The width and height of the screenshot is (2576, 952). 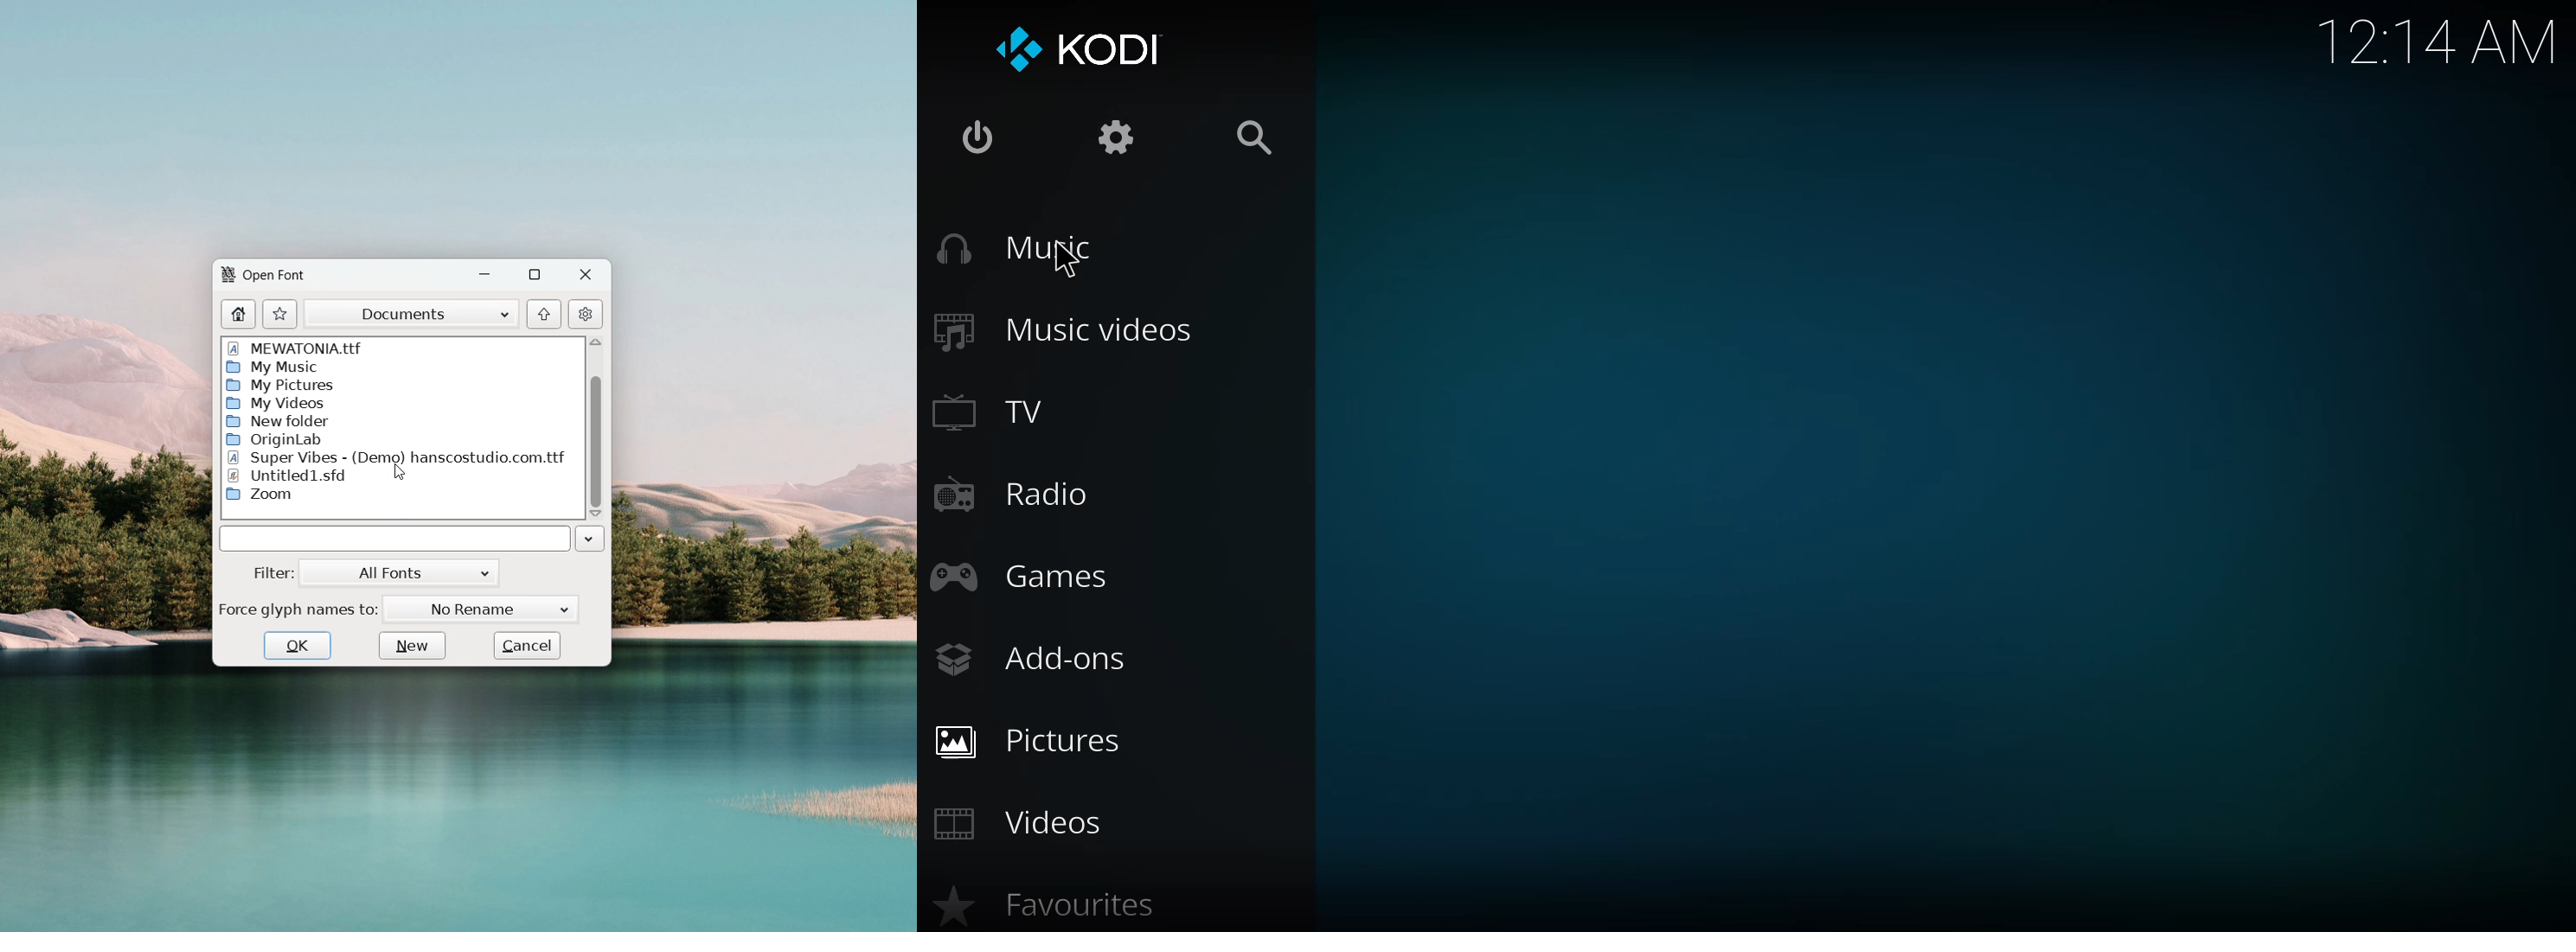 I want to click on ok, so click(x=297, y=646).